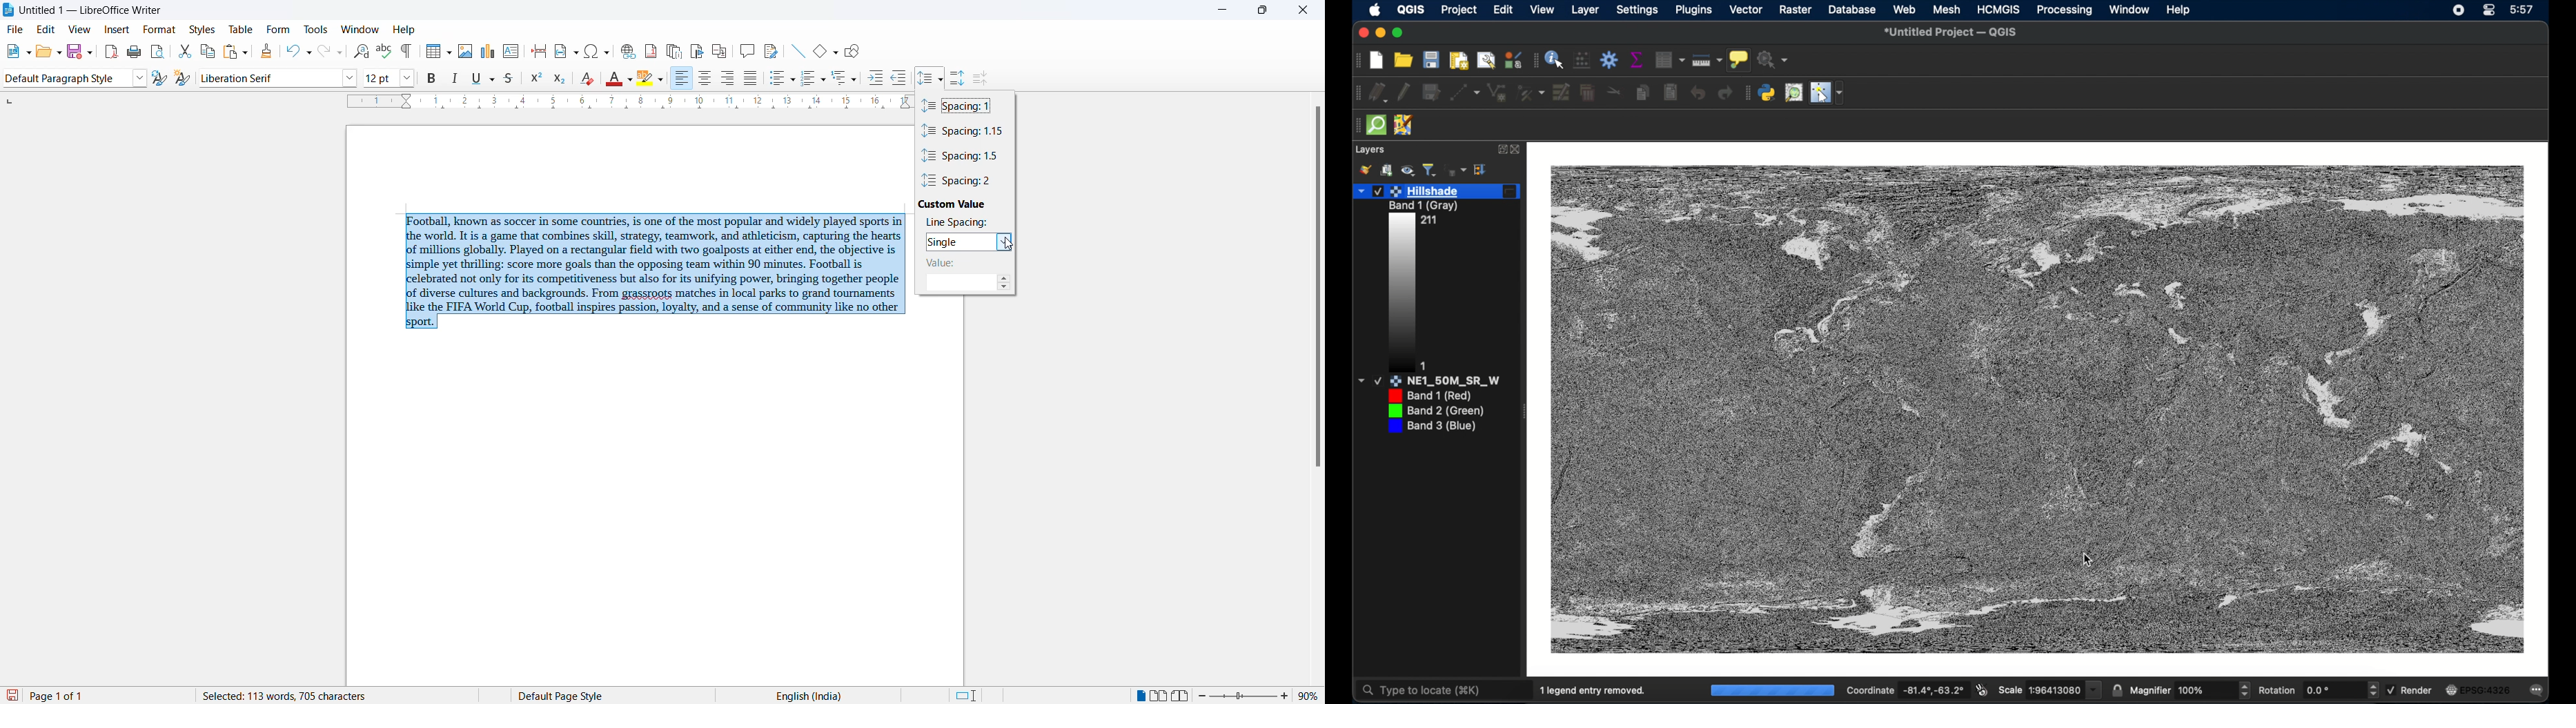  I want to click on control center, so click(2490, 11).